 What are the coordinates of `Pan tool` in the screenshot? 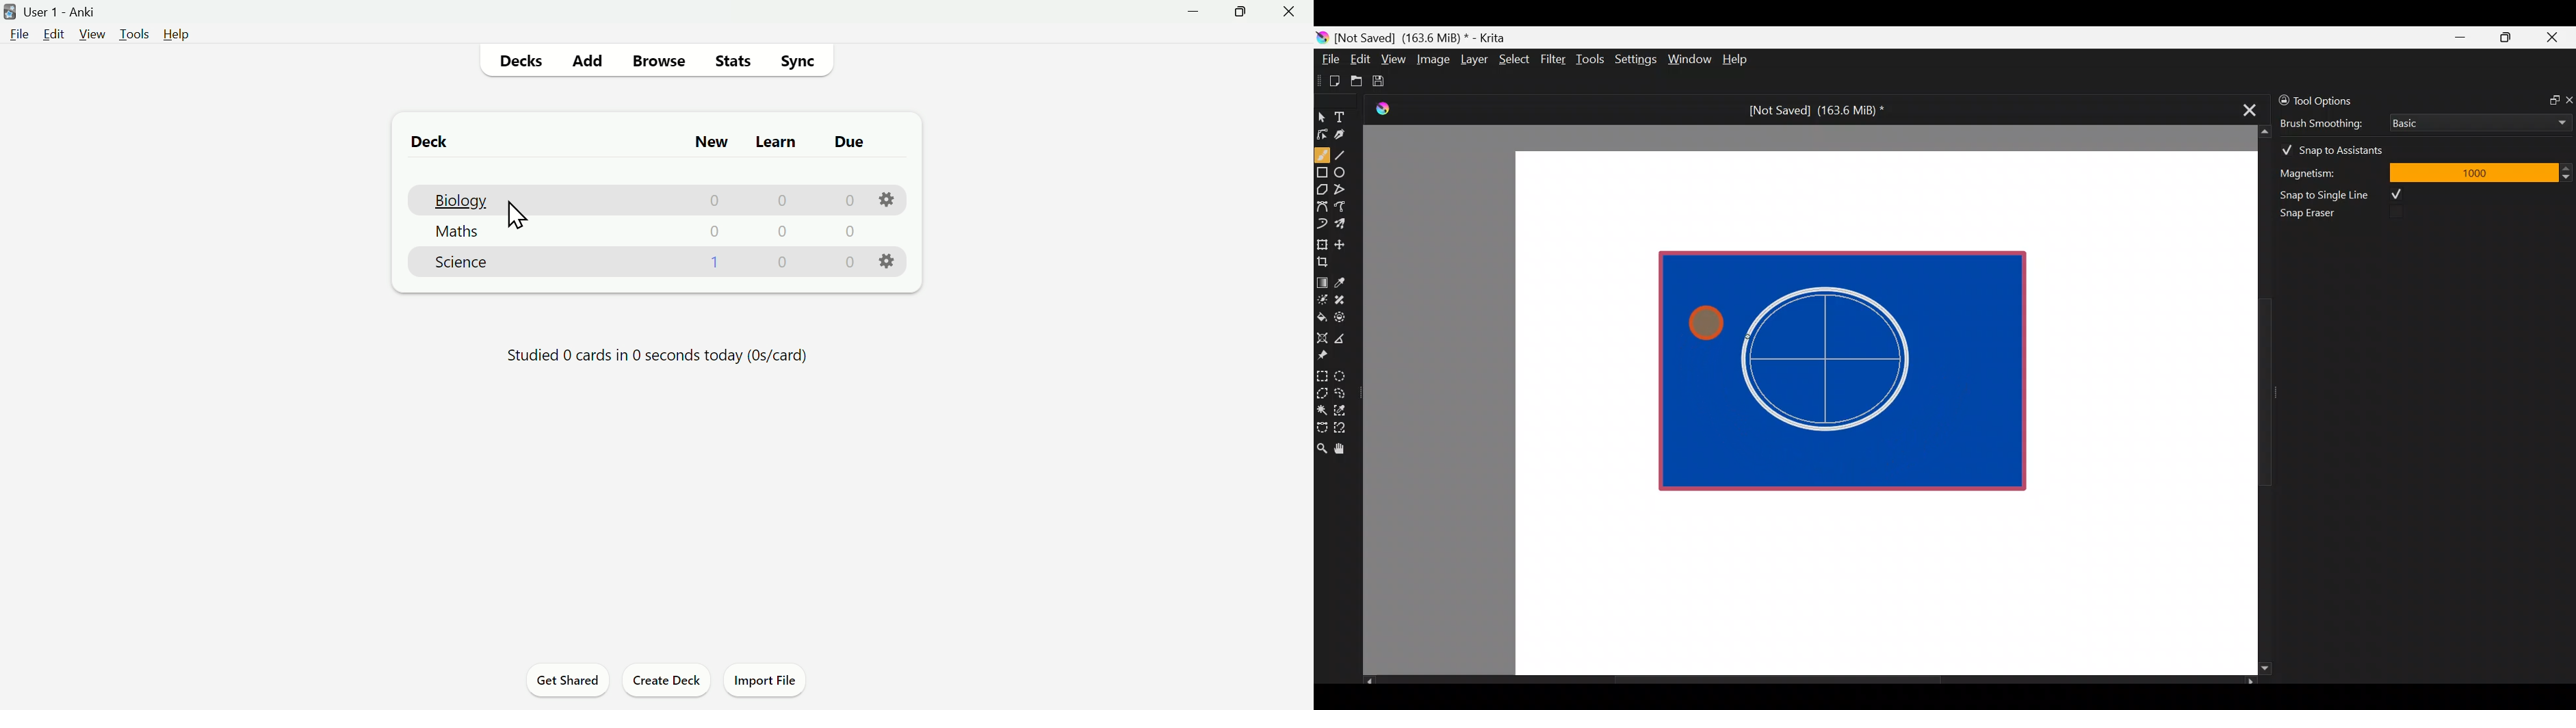 It's located at (1345, 449).